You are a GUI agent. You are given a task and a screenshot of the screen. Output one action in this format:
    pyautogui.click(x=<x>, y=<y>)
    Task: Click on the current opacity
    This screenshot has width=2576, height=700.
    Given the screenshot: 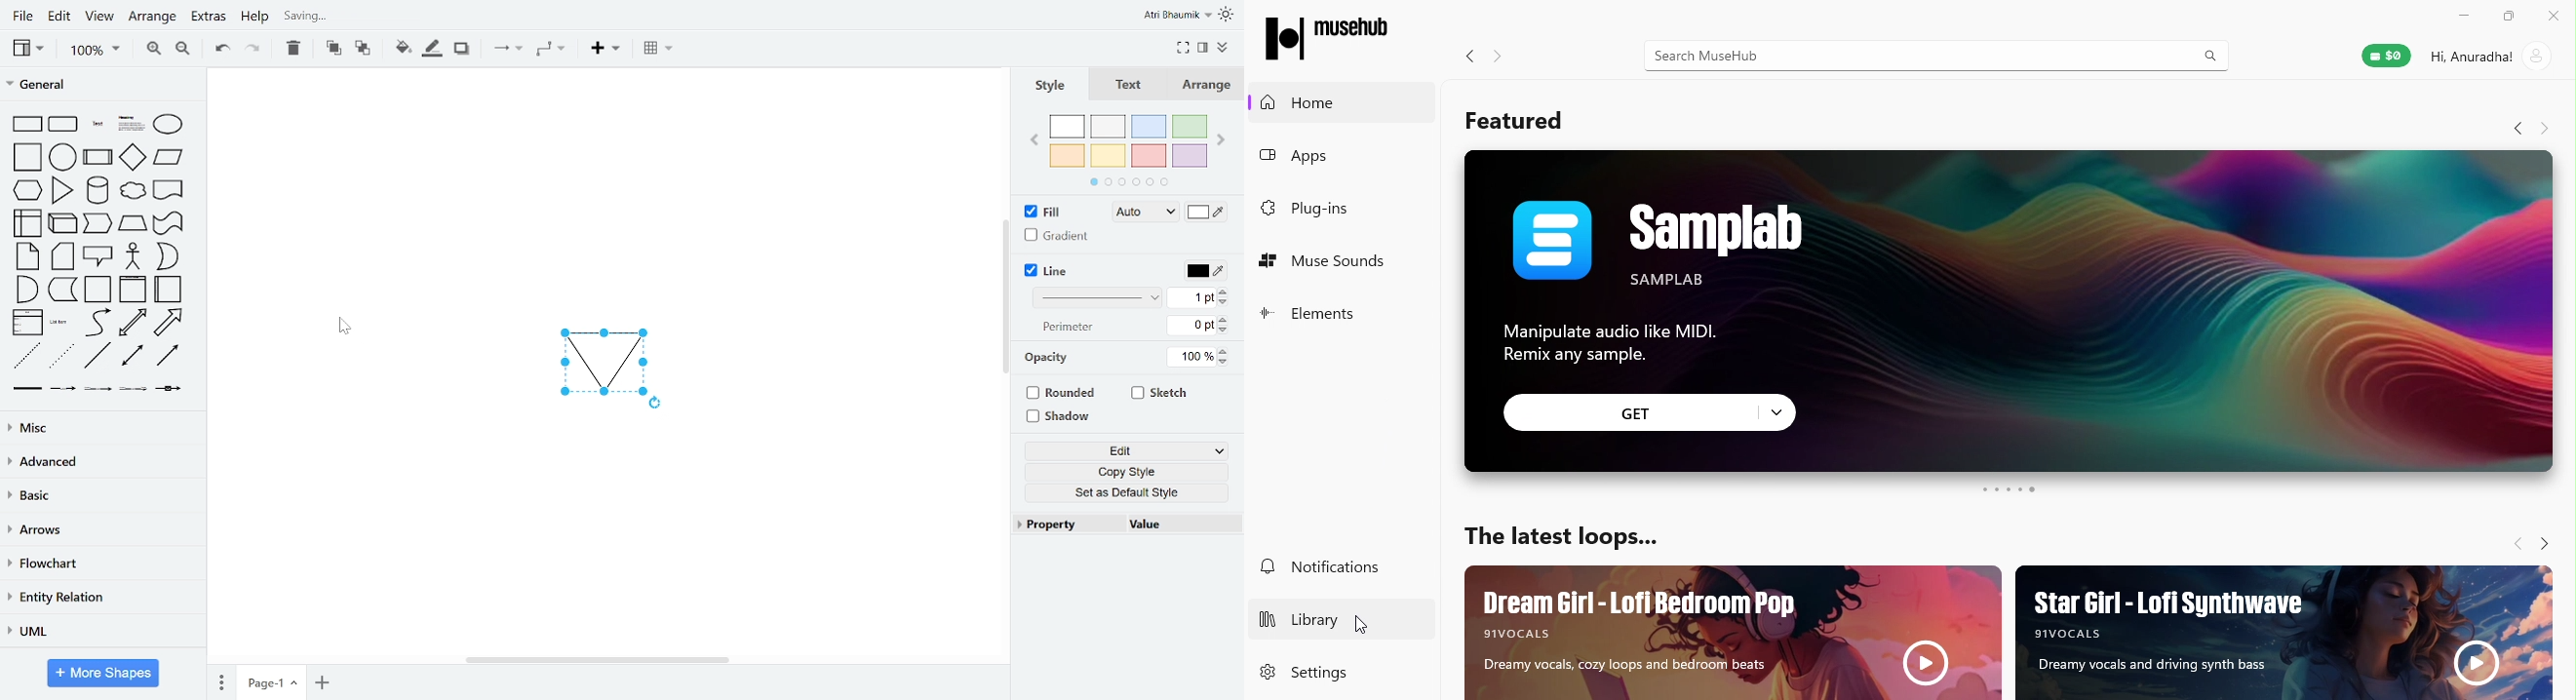 What is the action you would take?
    pyautogui.click(x=1189, y=358)
    